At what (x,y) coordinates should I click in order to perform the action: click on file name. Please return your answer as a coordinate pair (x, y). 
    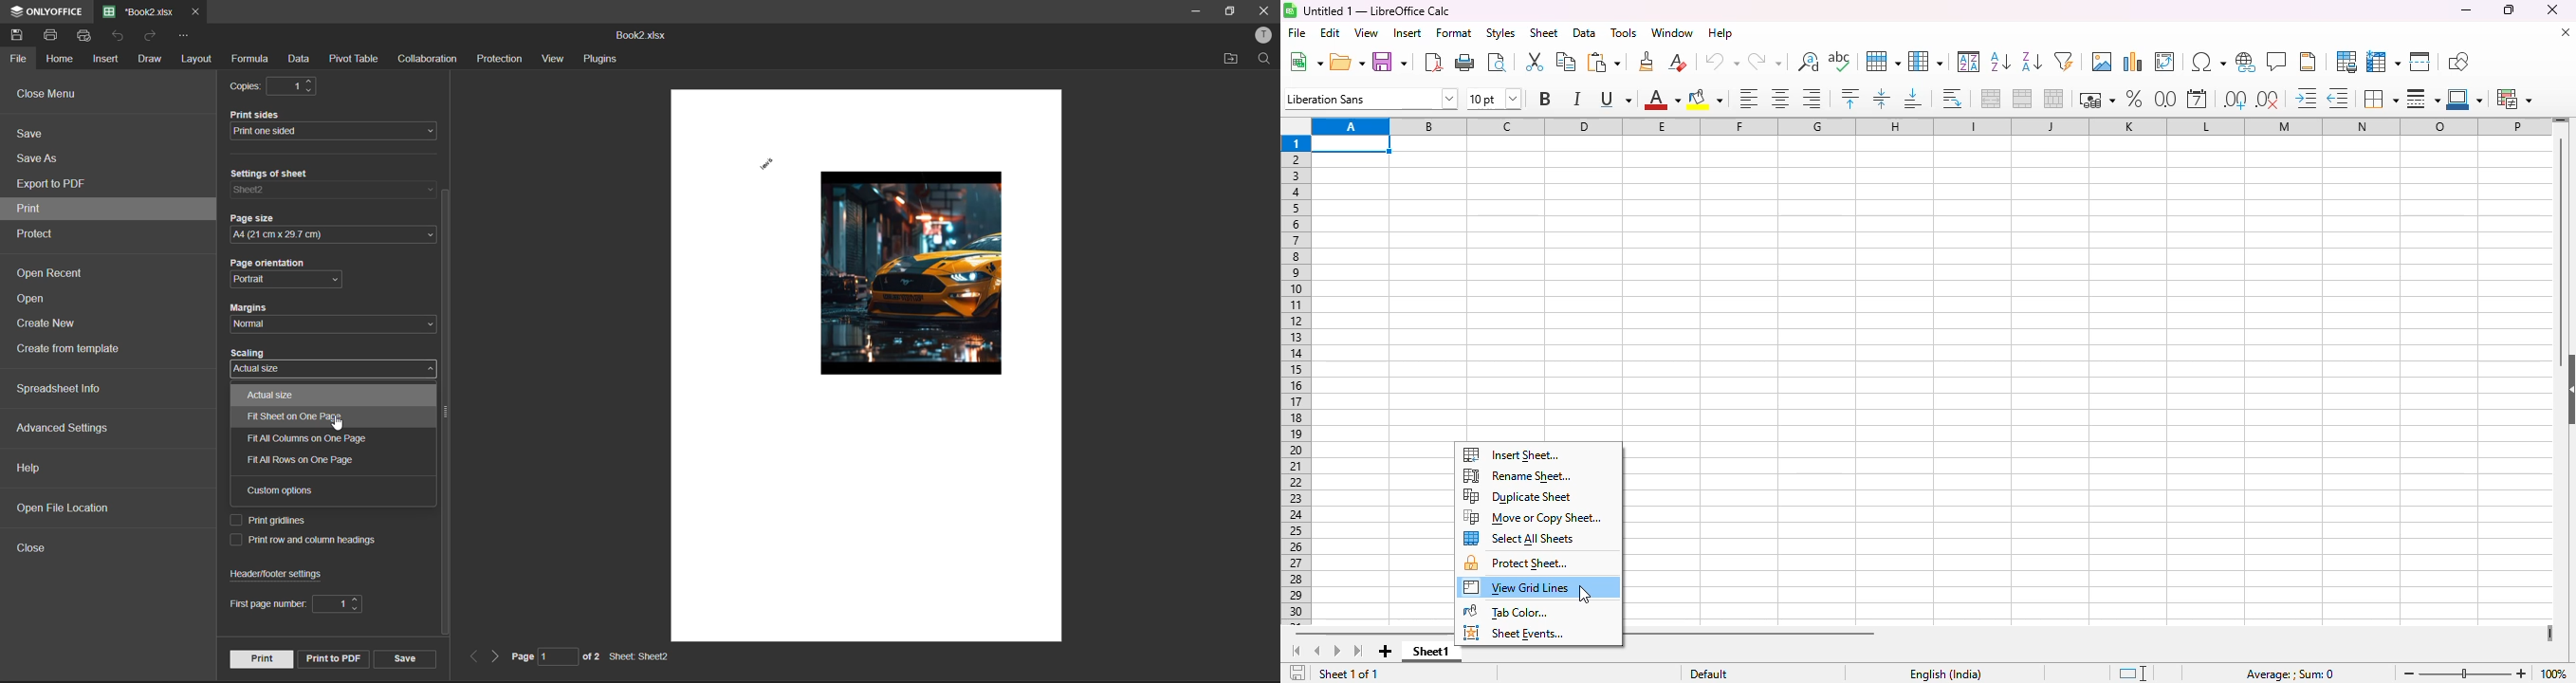
    Looking at the image, I should click on (139, 11).